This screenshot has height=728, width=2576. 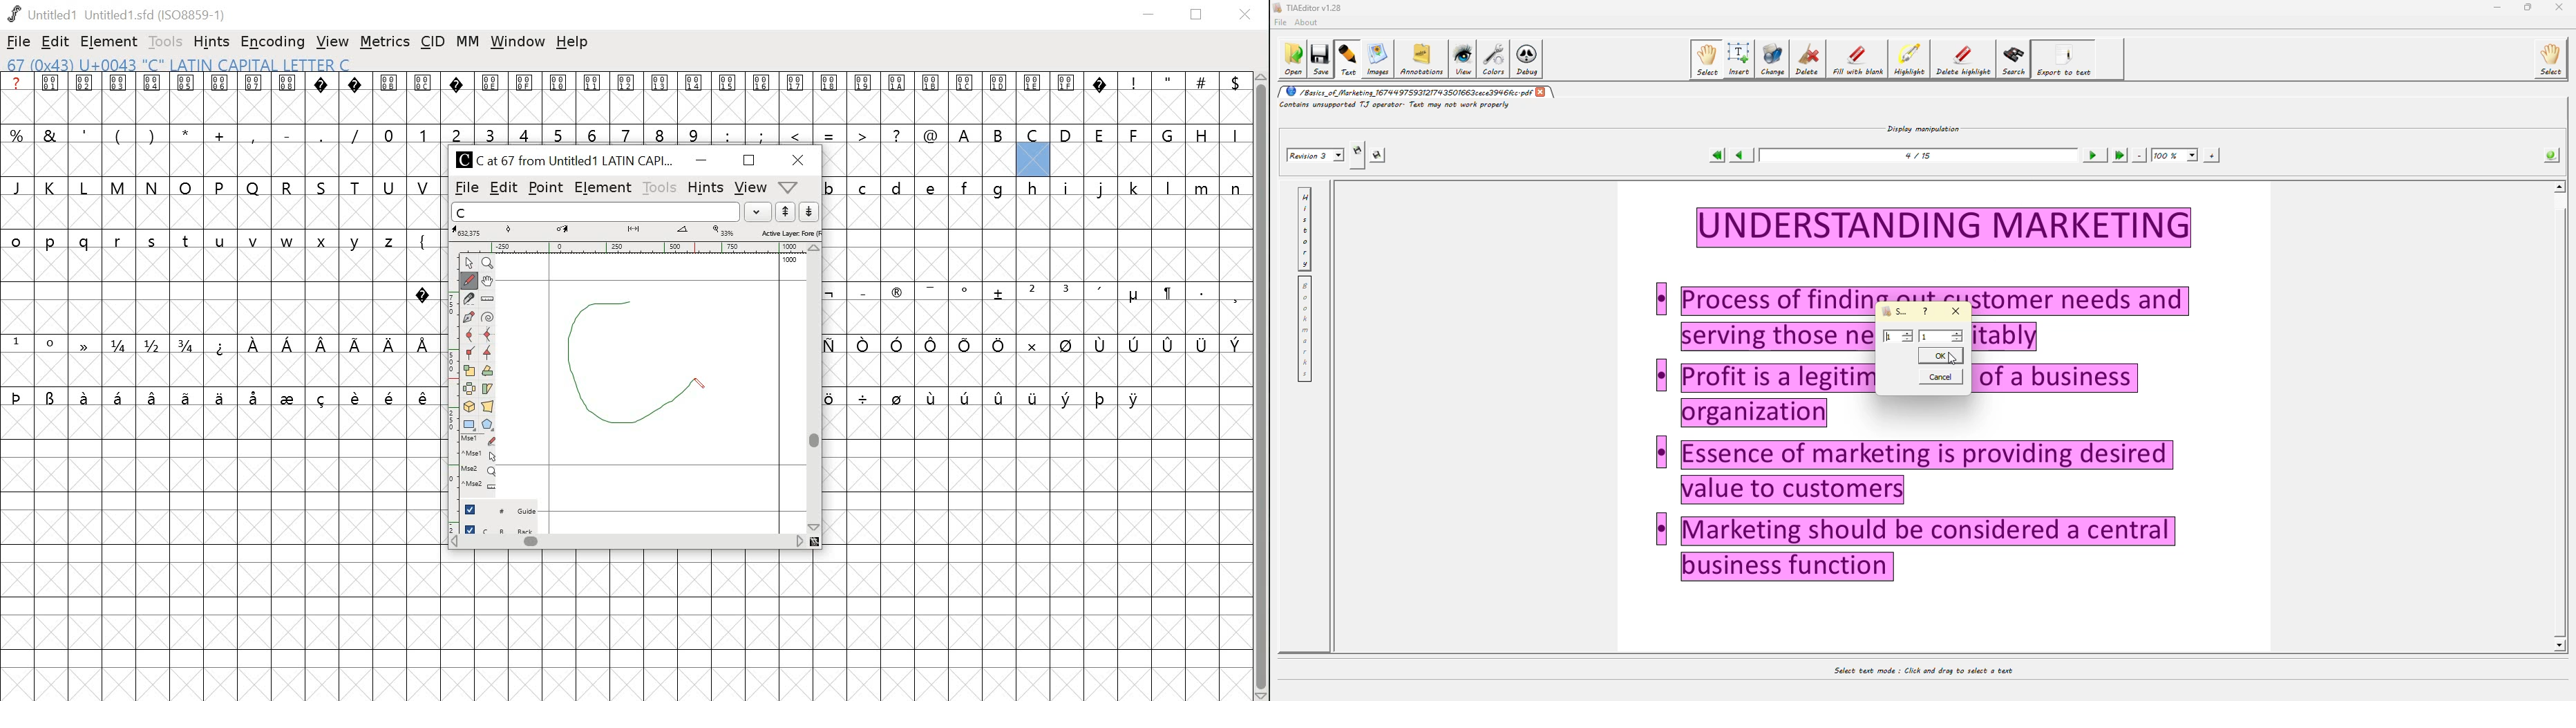 What do you see at coordinates (165, 43) in the screenshot?
I see `tools` at bounding box center [165, 43].